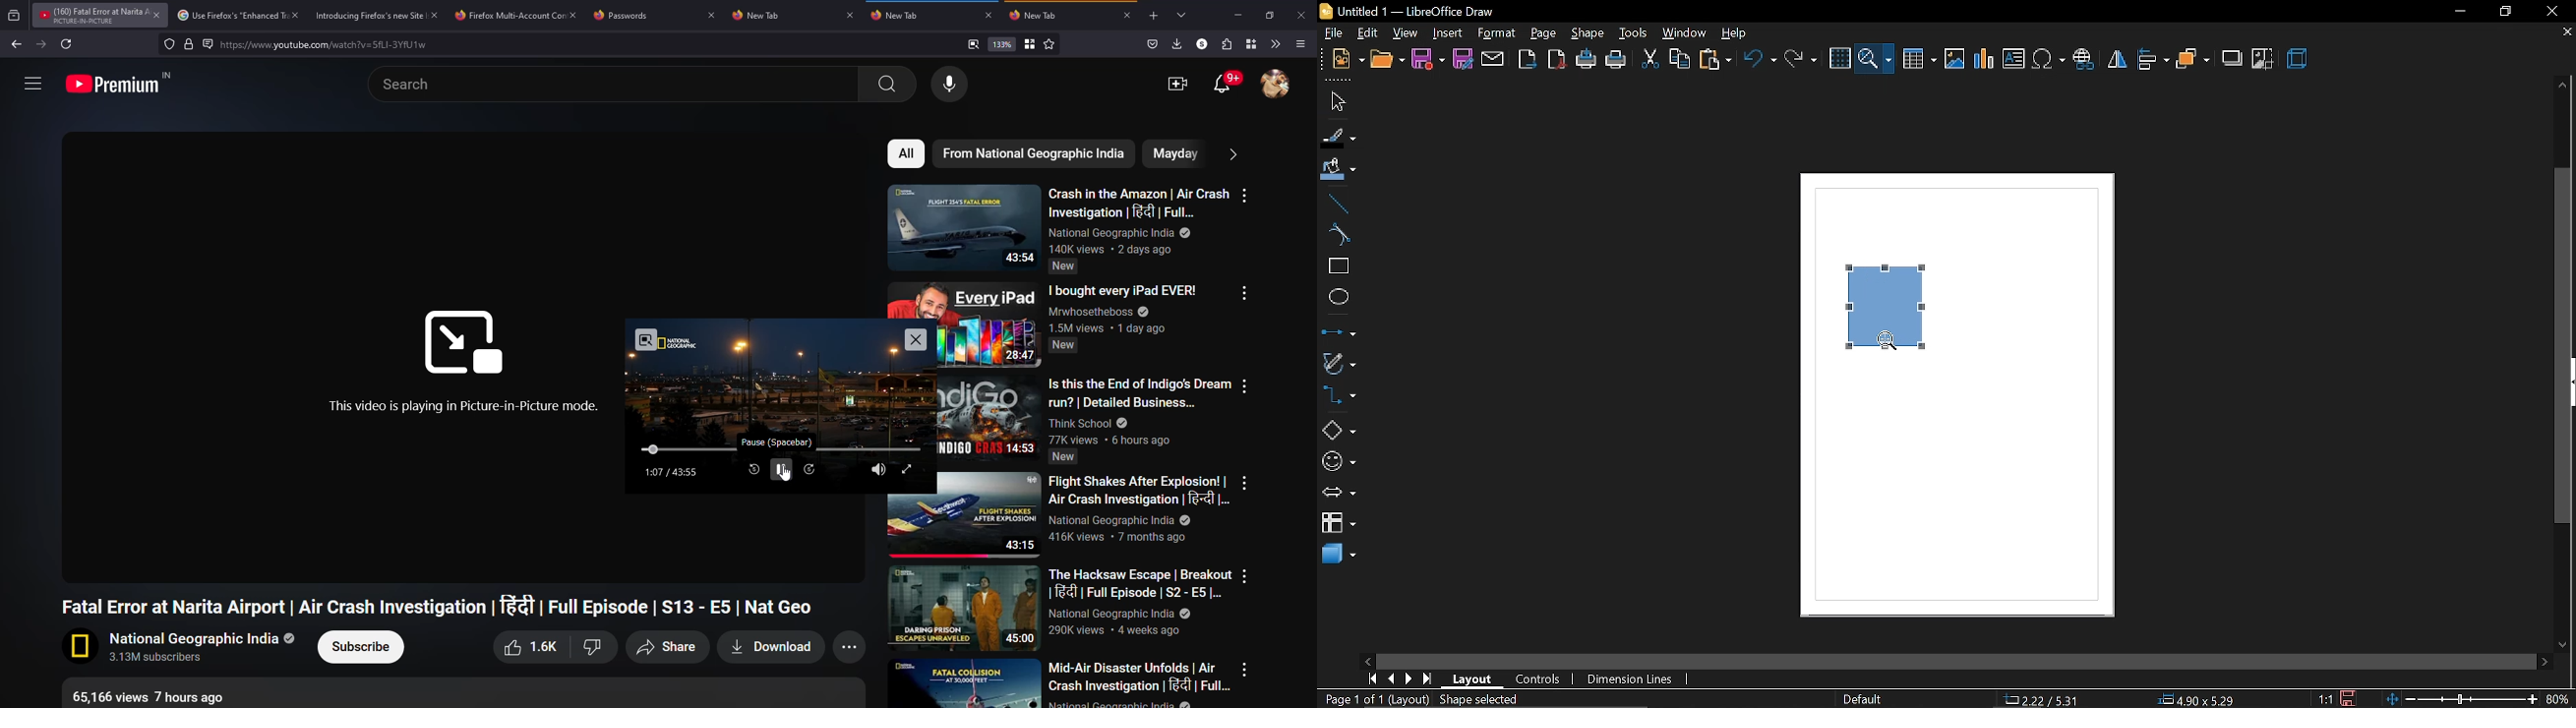 The image size is (2576, 728). What do you see at coordinates (1139, 219) in the screenshot?
I see `video text description` at bounding box center [1139, 219].